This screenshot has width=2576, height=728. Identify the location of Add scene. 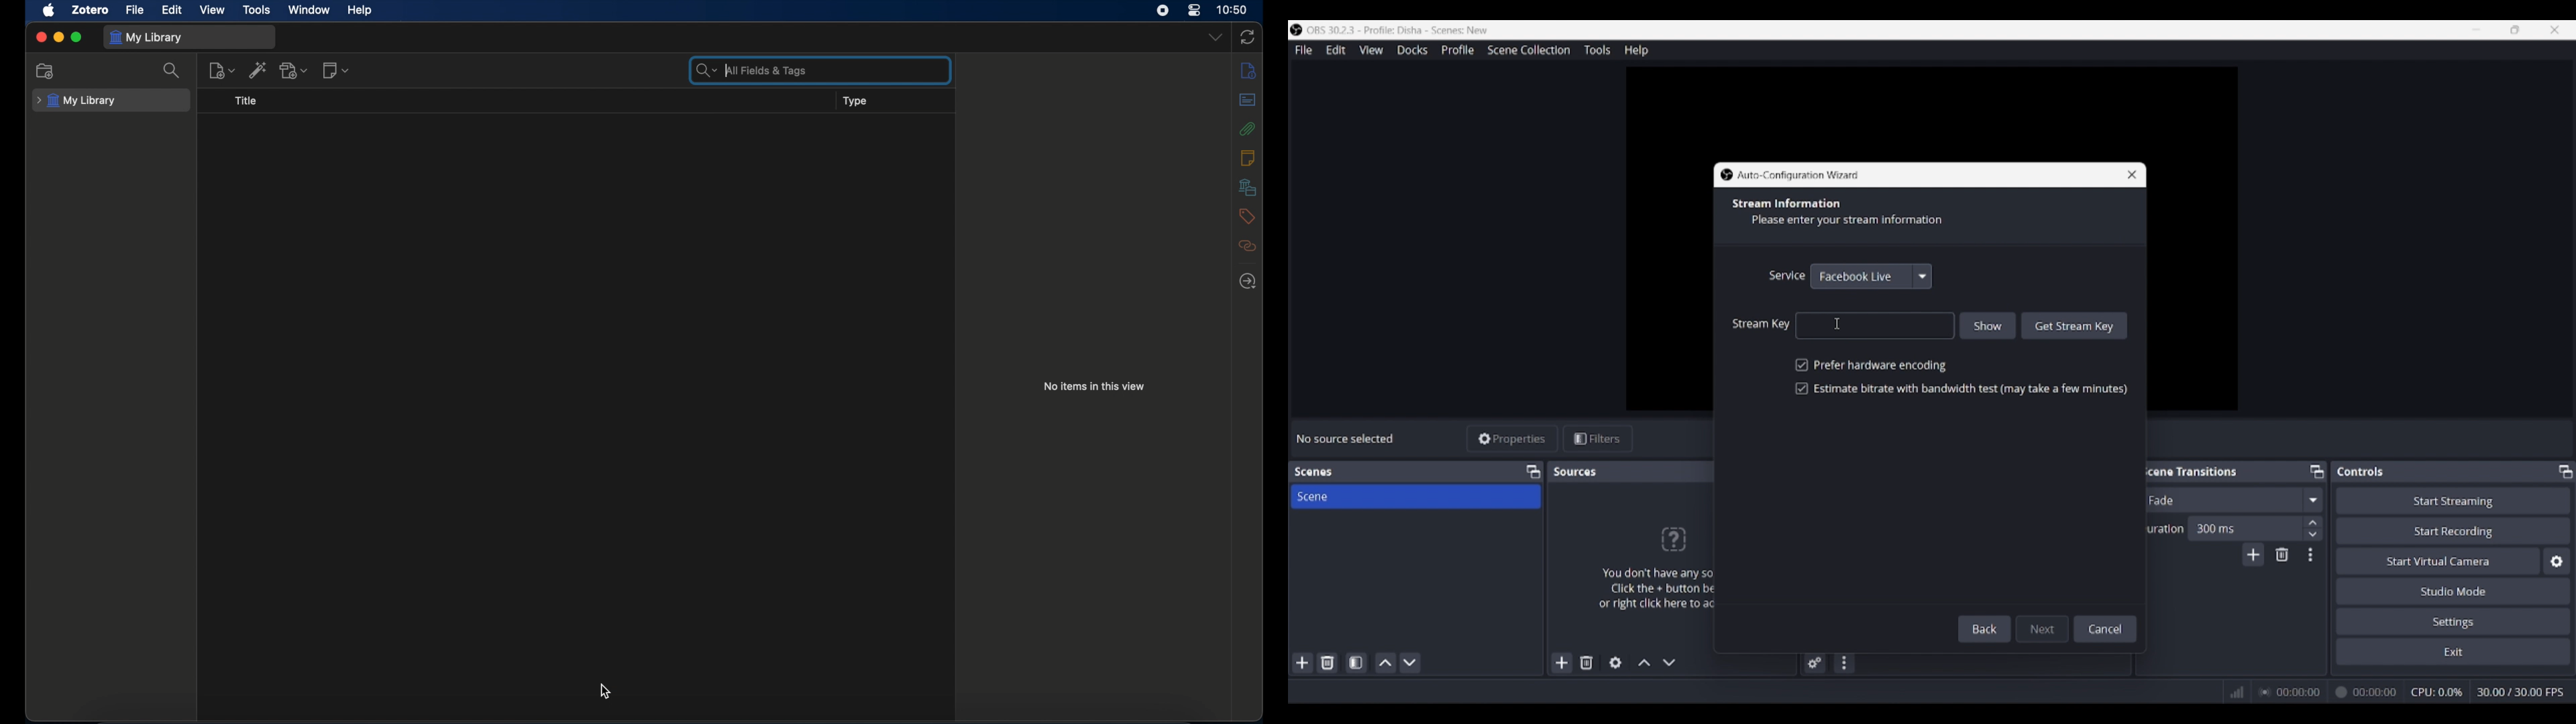
(1303, 663).